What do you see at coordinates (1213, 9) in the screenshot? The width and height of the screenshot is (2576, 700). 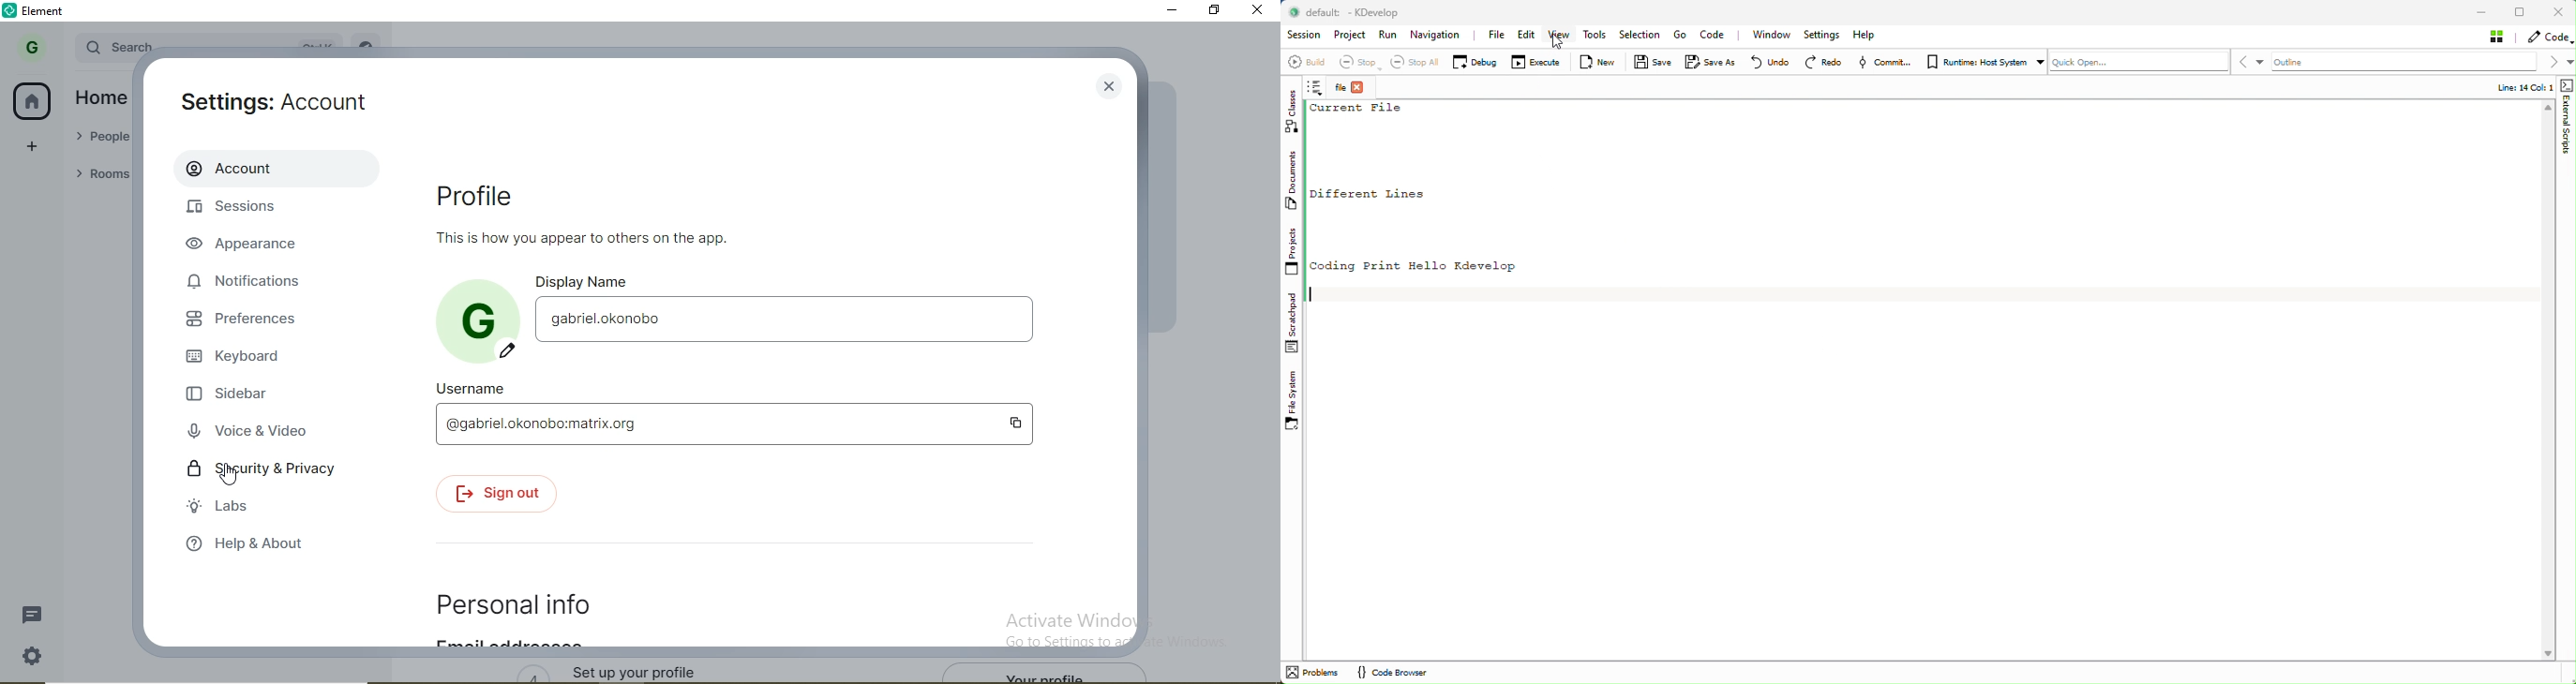 I see `restore` at bounding box center [1213, 9].